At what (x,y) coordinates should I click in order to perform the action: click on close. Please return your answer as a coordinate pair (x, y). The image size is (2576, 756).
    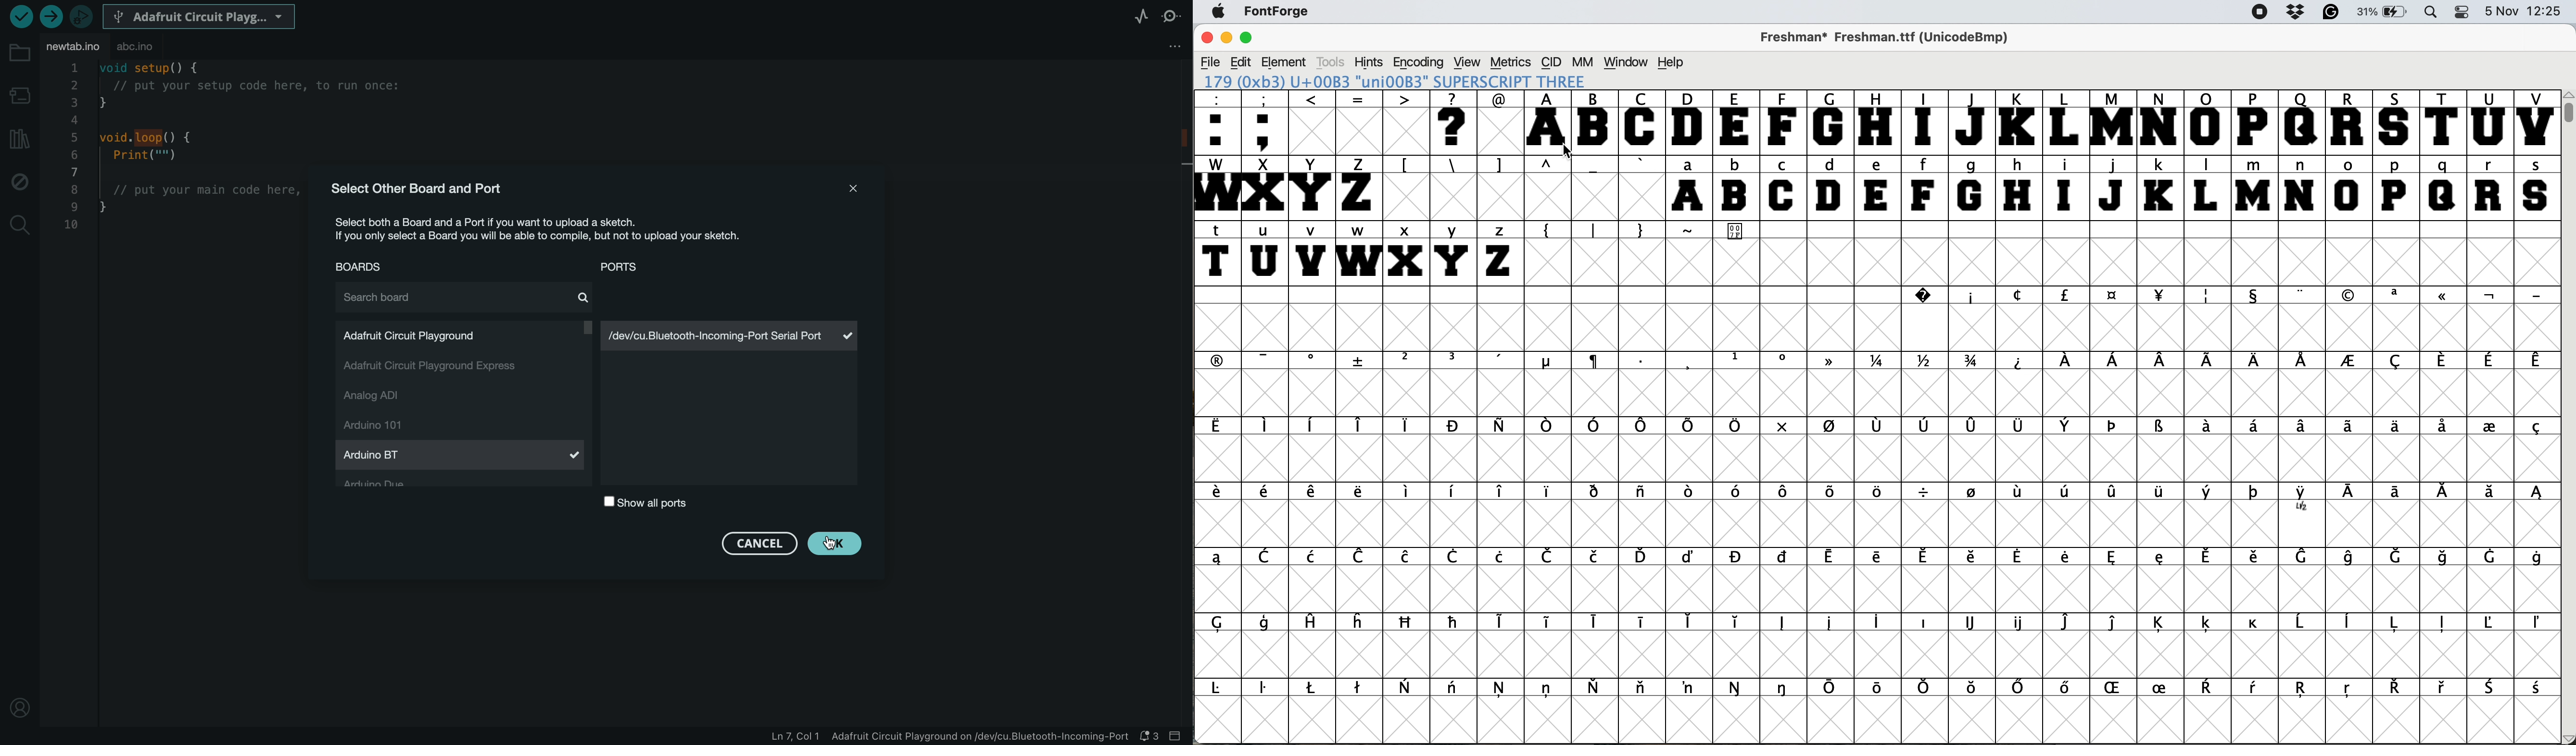
    Looking at the image, I should click on (1205, 39).